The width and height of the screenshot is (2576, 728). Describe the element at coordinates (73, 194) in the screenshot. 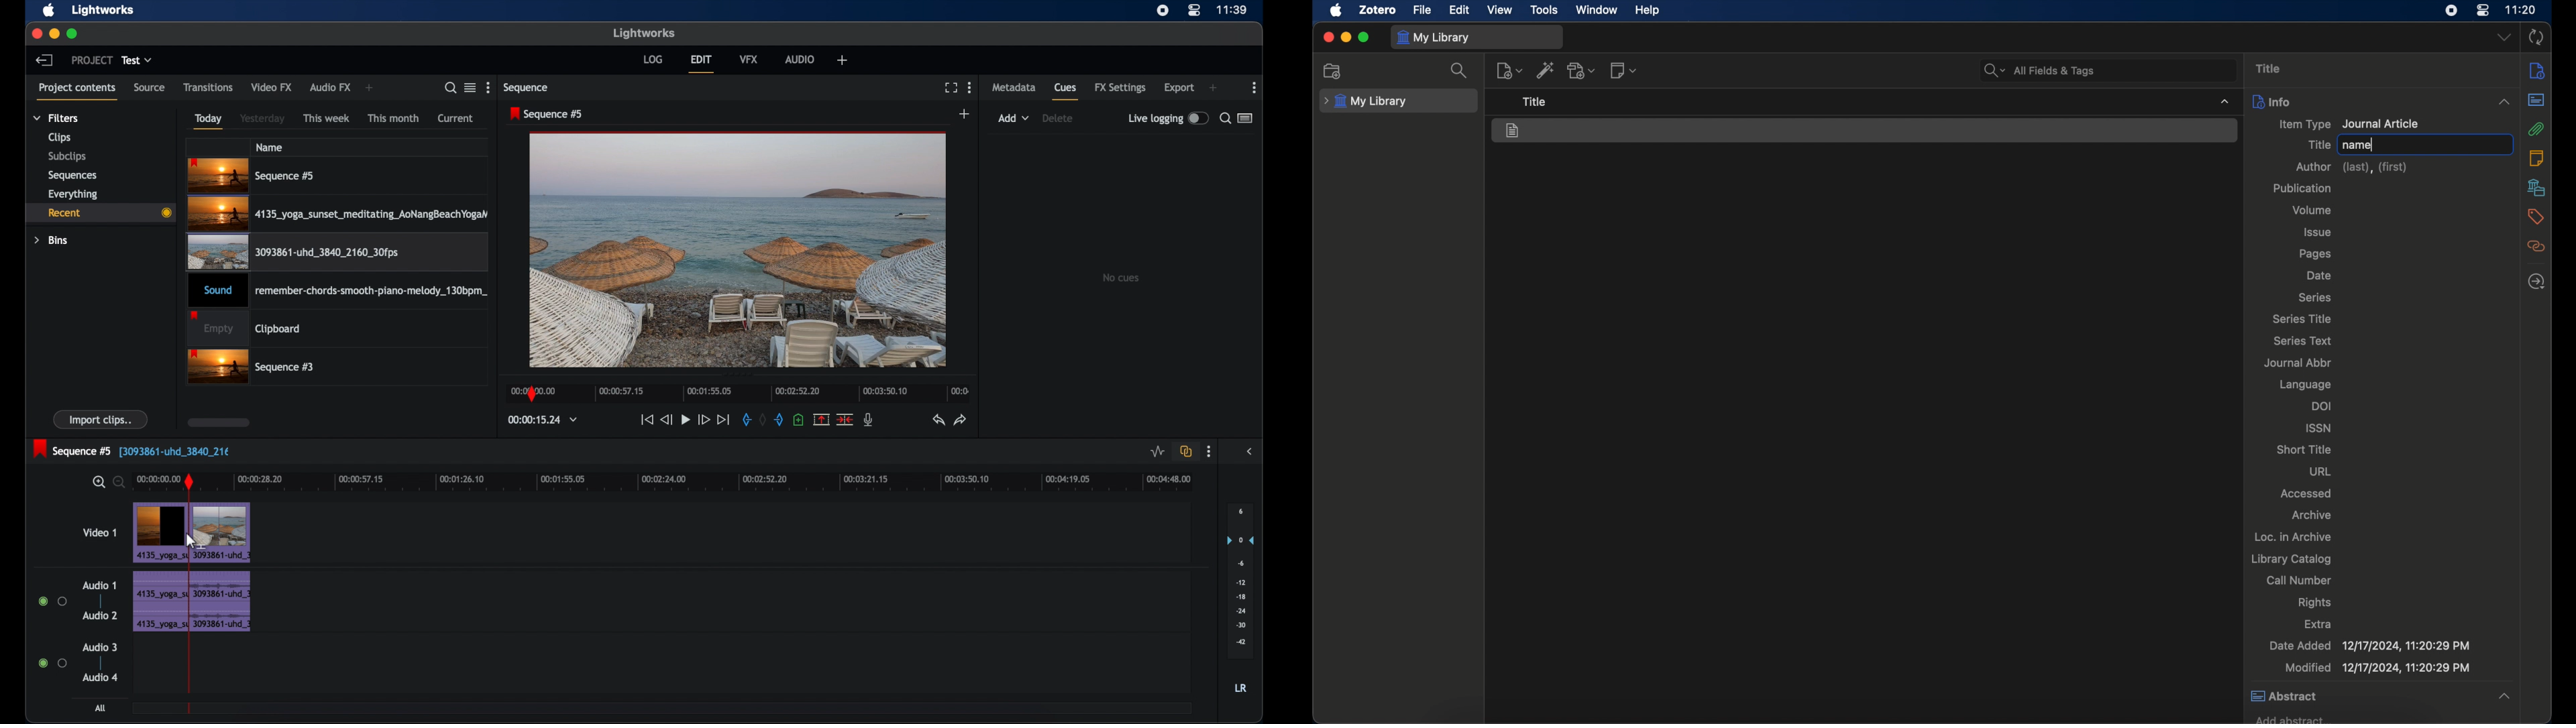

I see `everything` at that location.